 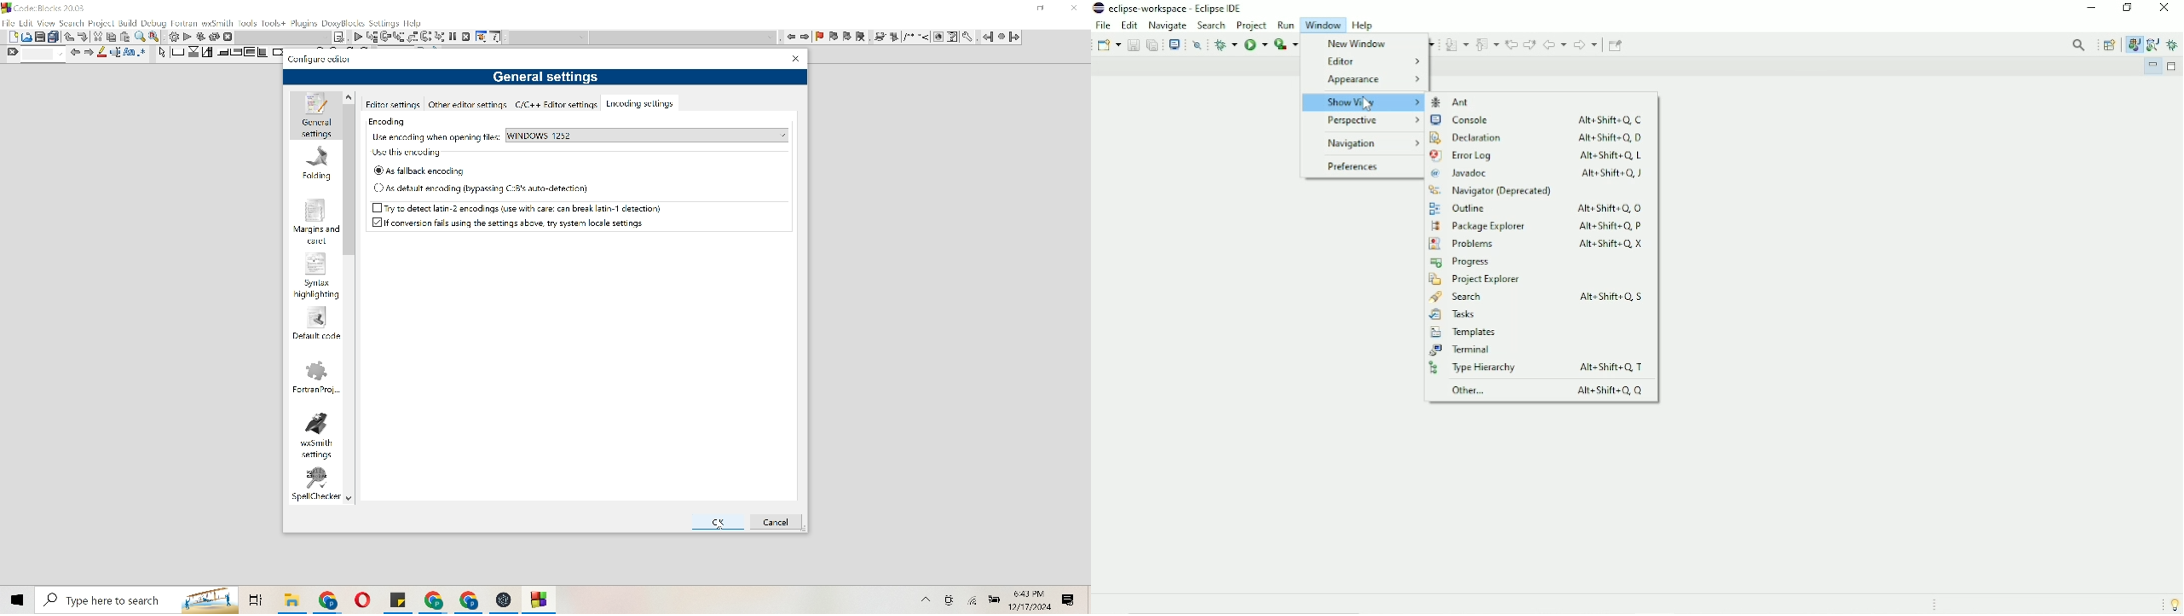 I want to click on Reverse, so click(x=207, y=37).